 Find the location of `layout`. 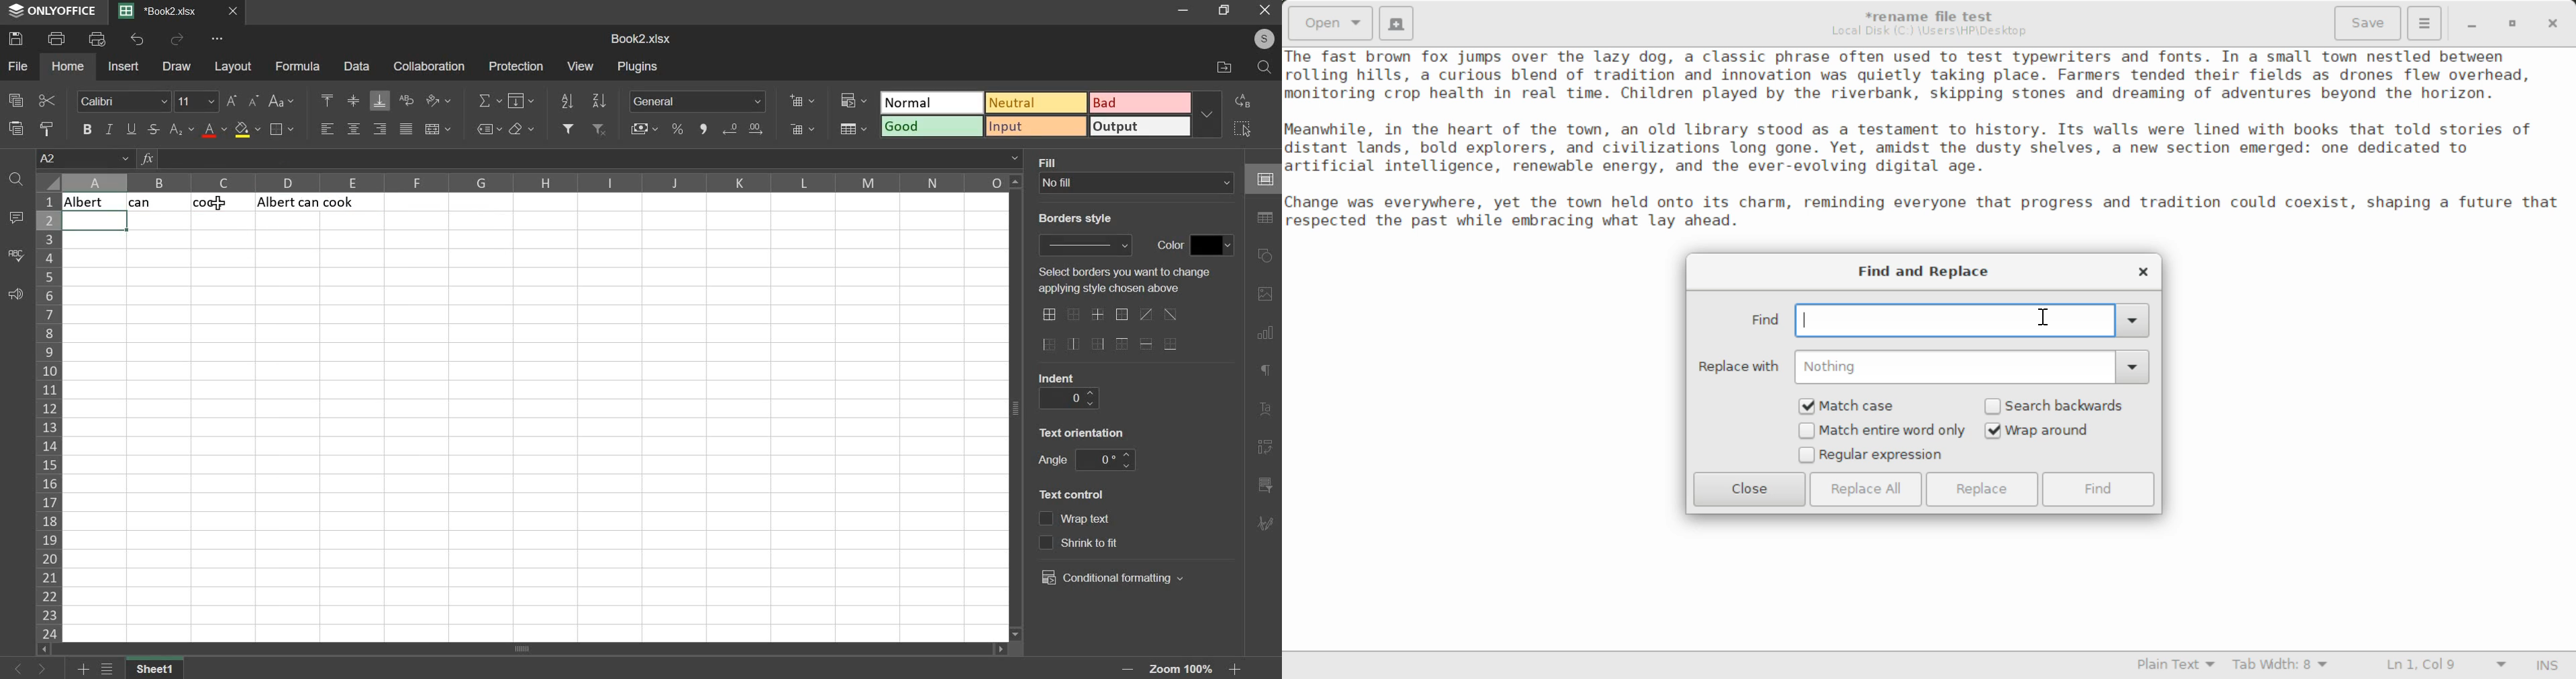

layout is located at coordinates (234, 67).